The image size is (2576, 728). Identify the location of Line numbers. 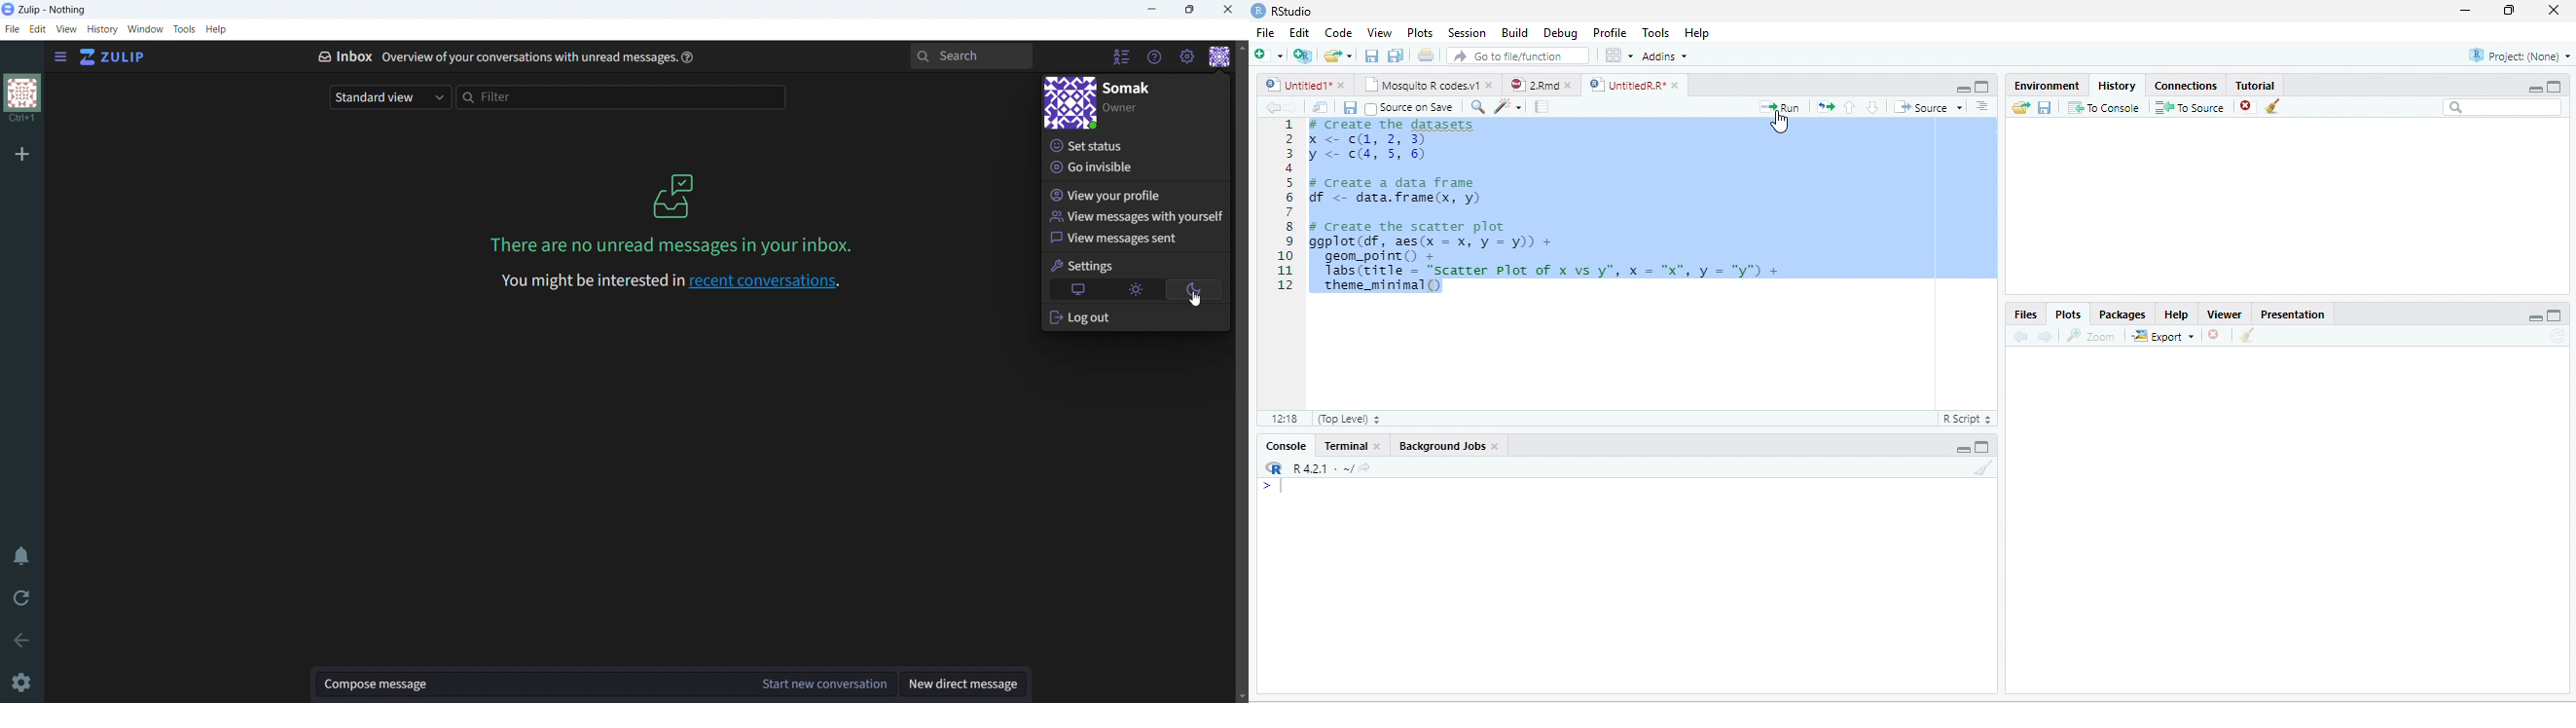
(1284, 206).